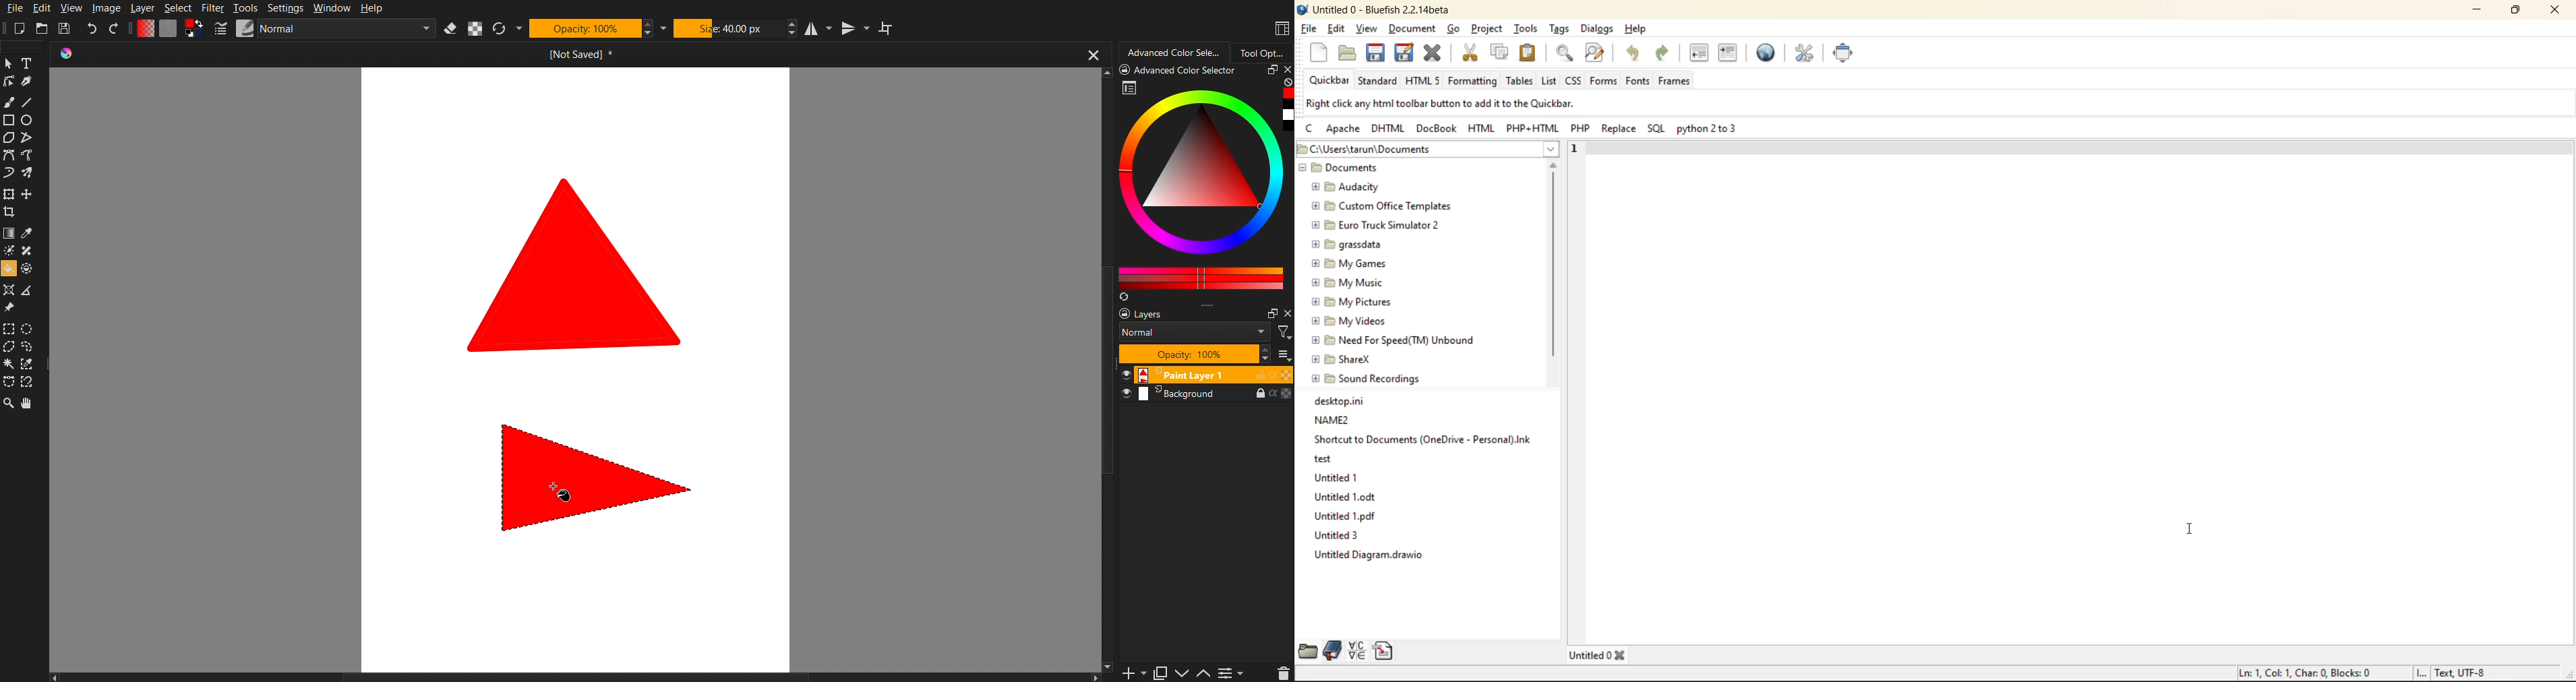 This screenshot has width=2576, height=700. I want to click on vertical scroll bar, so click(1553, 266).